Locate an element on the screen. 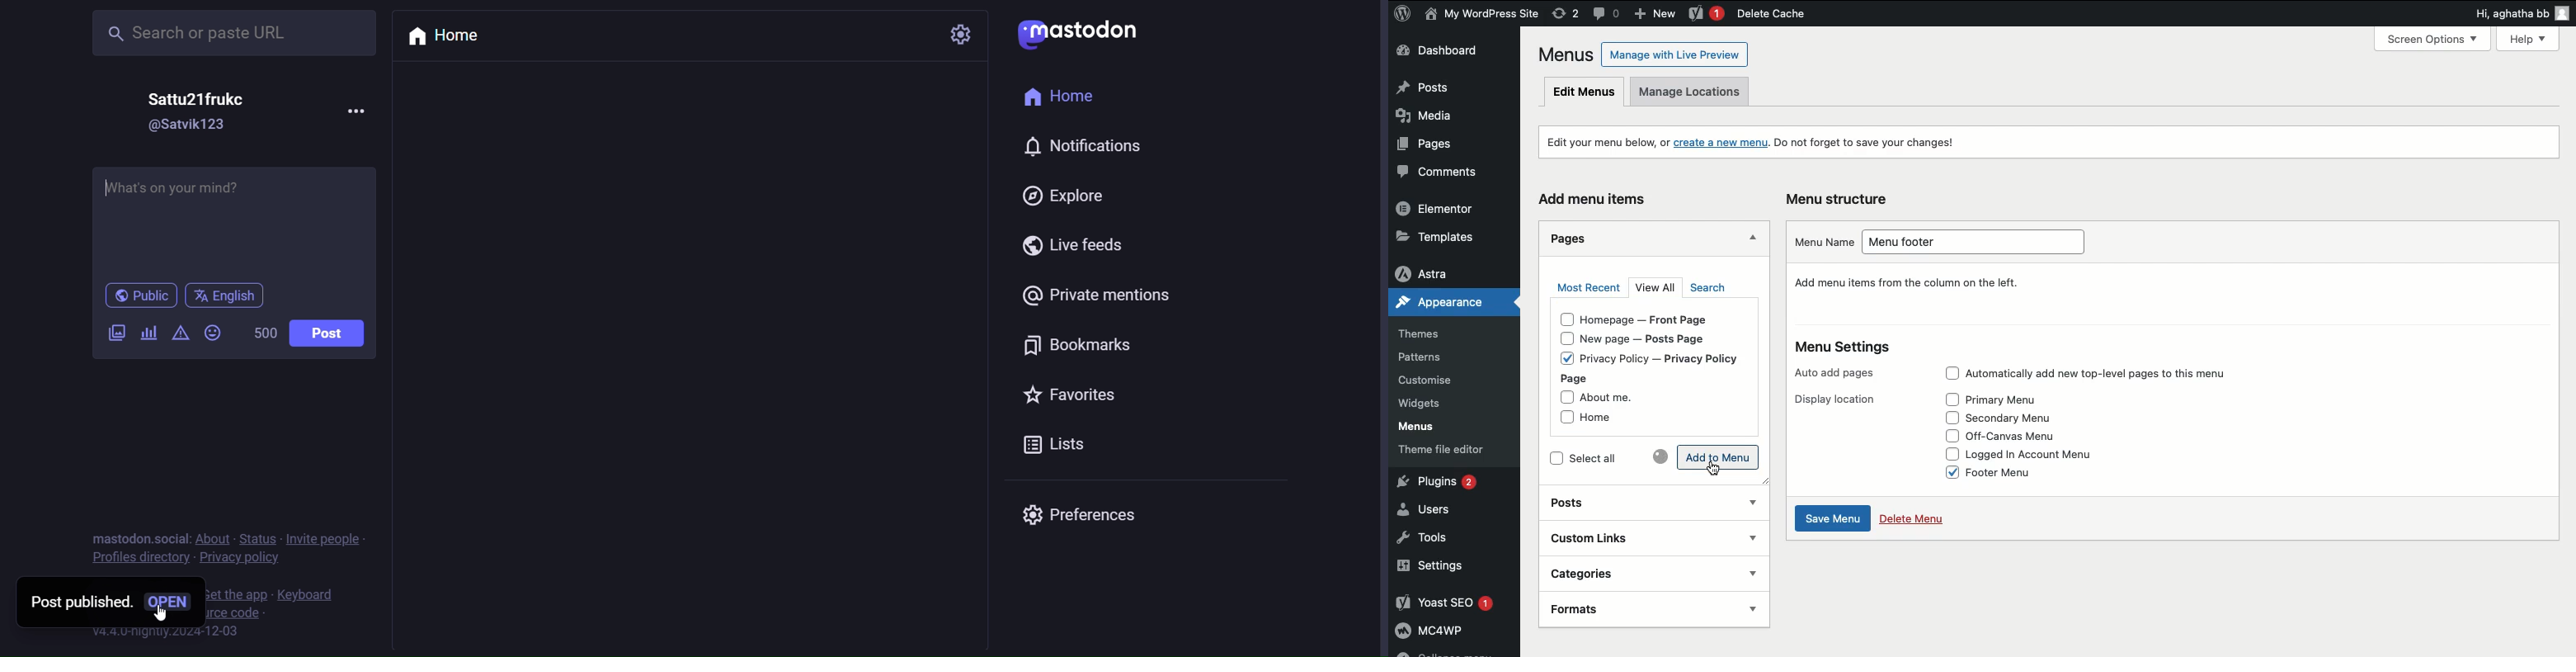 The height and width of the screenshot is (672, 2576). page is located at coordinates (1581, 379).